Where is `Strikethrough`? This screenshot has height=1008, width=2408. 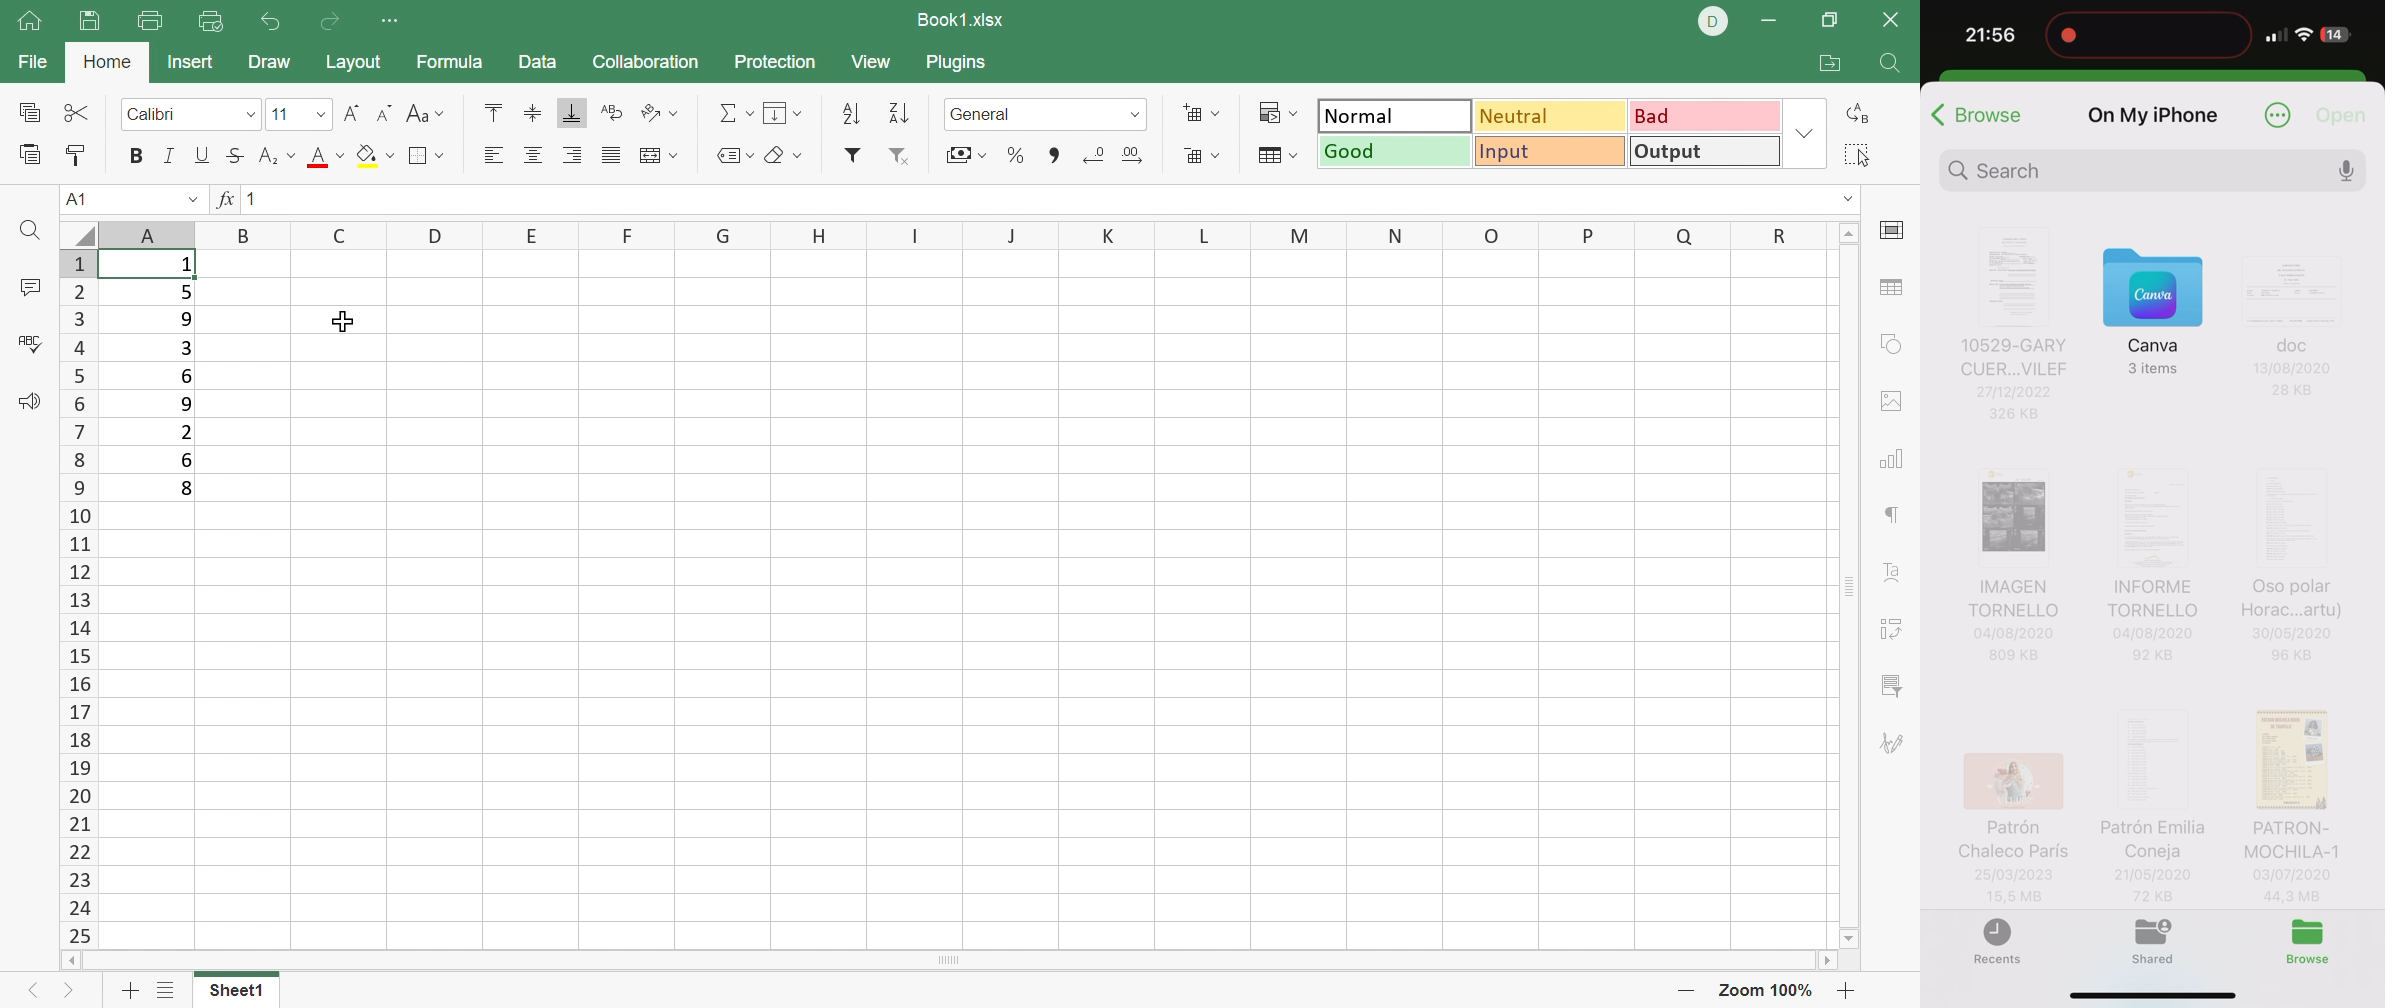 Strikethrough is located at coordinates (234, 154).